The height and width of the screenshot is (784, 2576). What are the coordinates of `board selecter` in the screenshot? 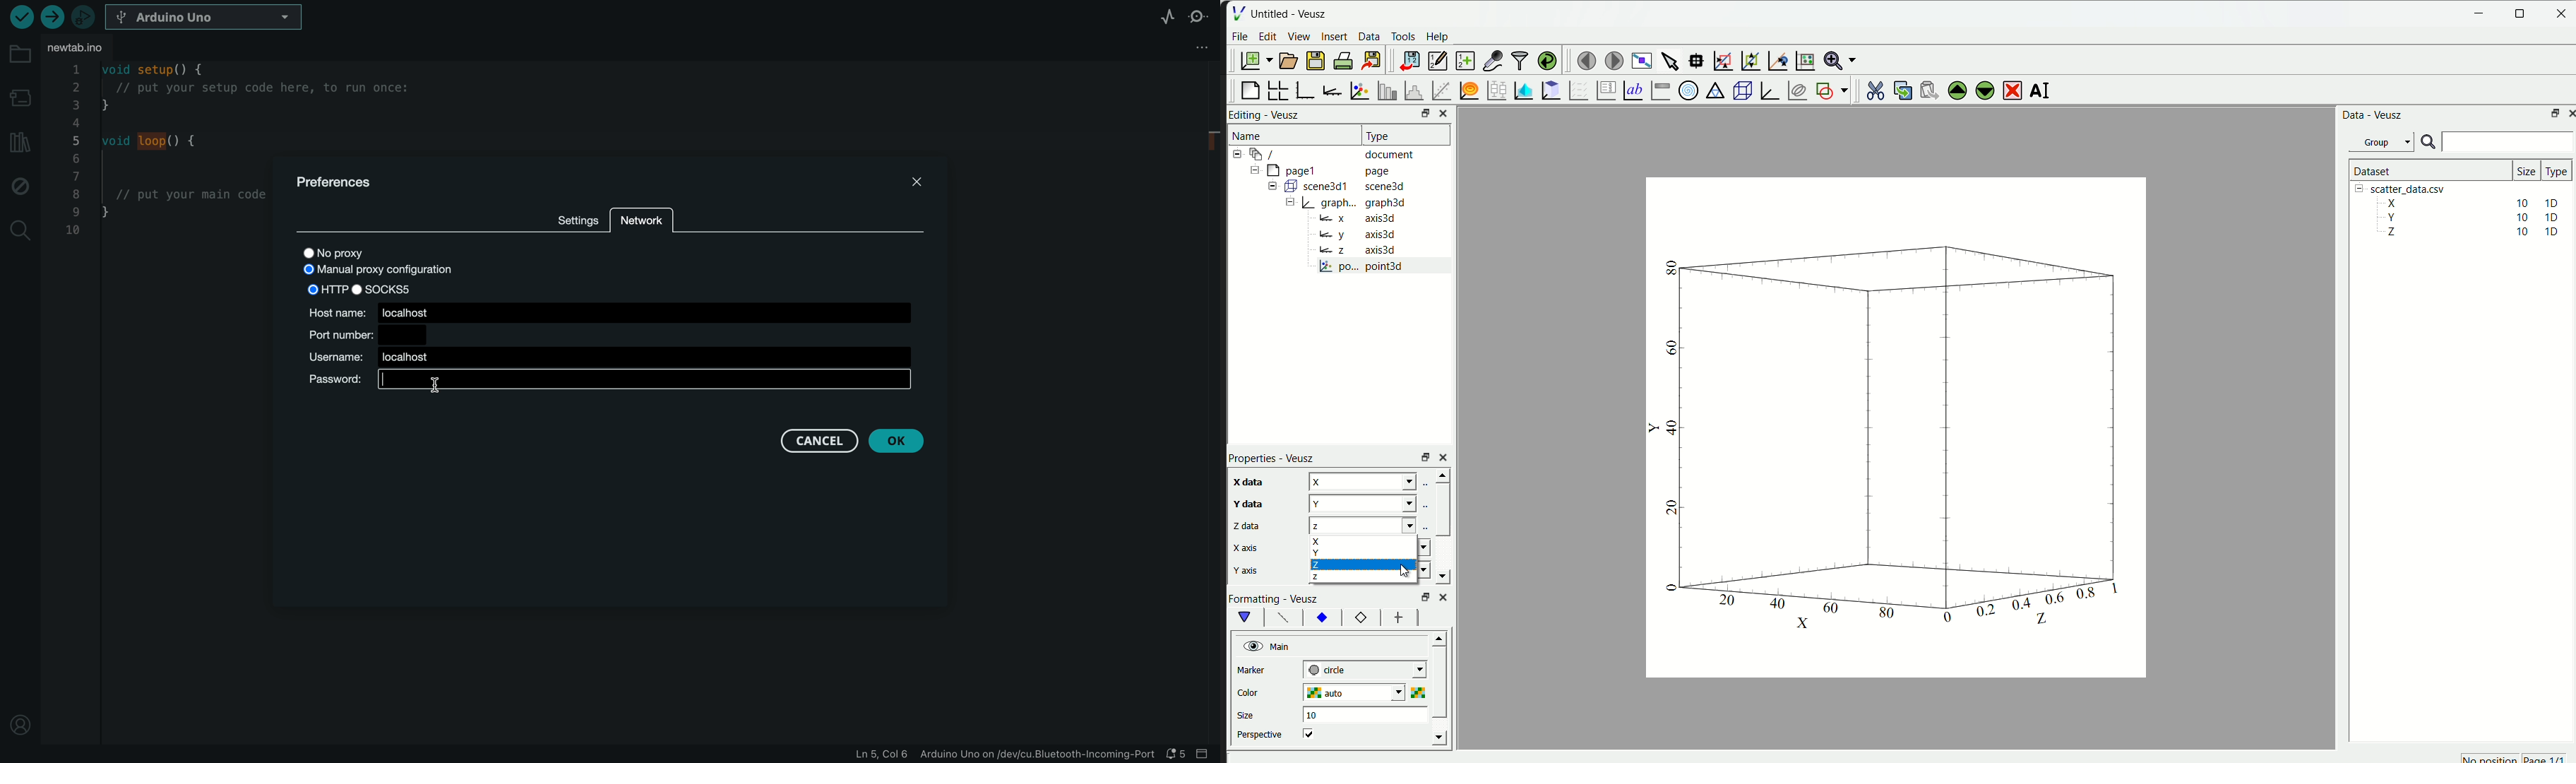 It's located at (205, 17).